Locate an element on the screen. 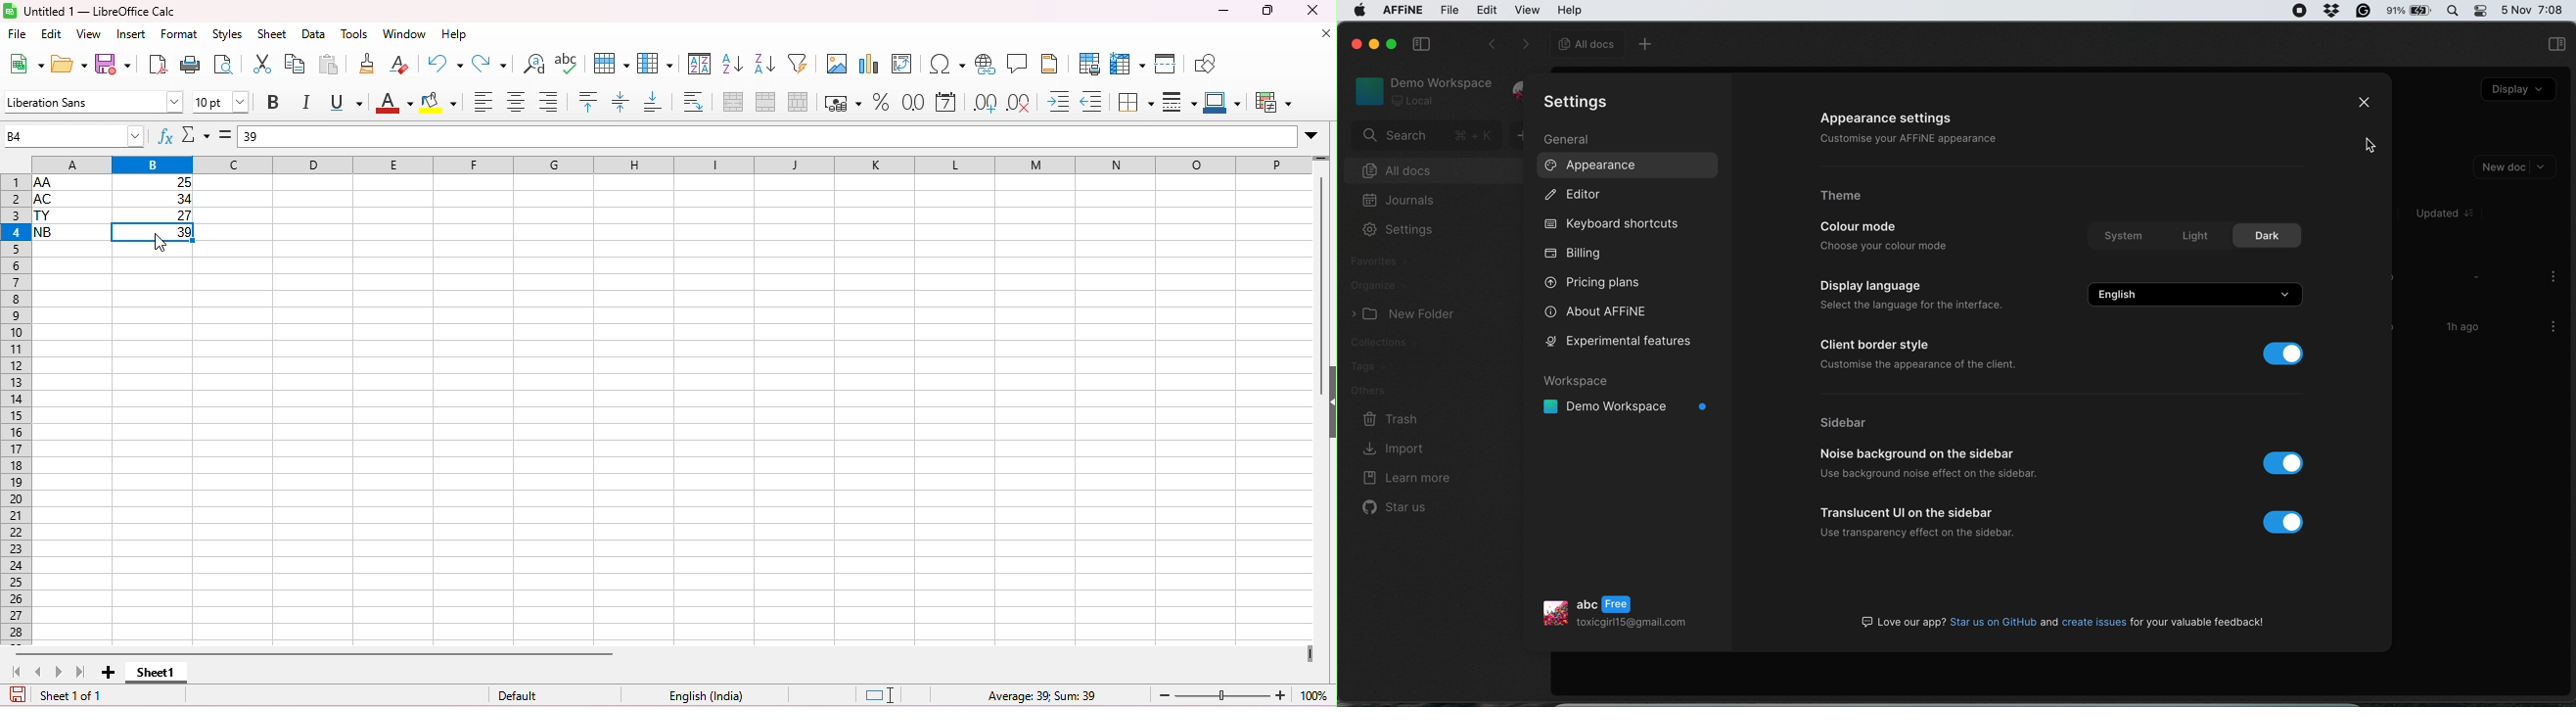 The image size is (2576, 728). border is located at coordinates (1135, 103).